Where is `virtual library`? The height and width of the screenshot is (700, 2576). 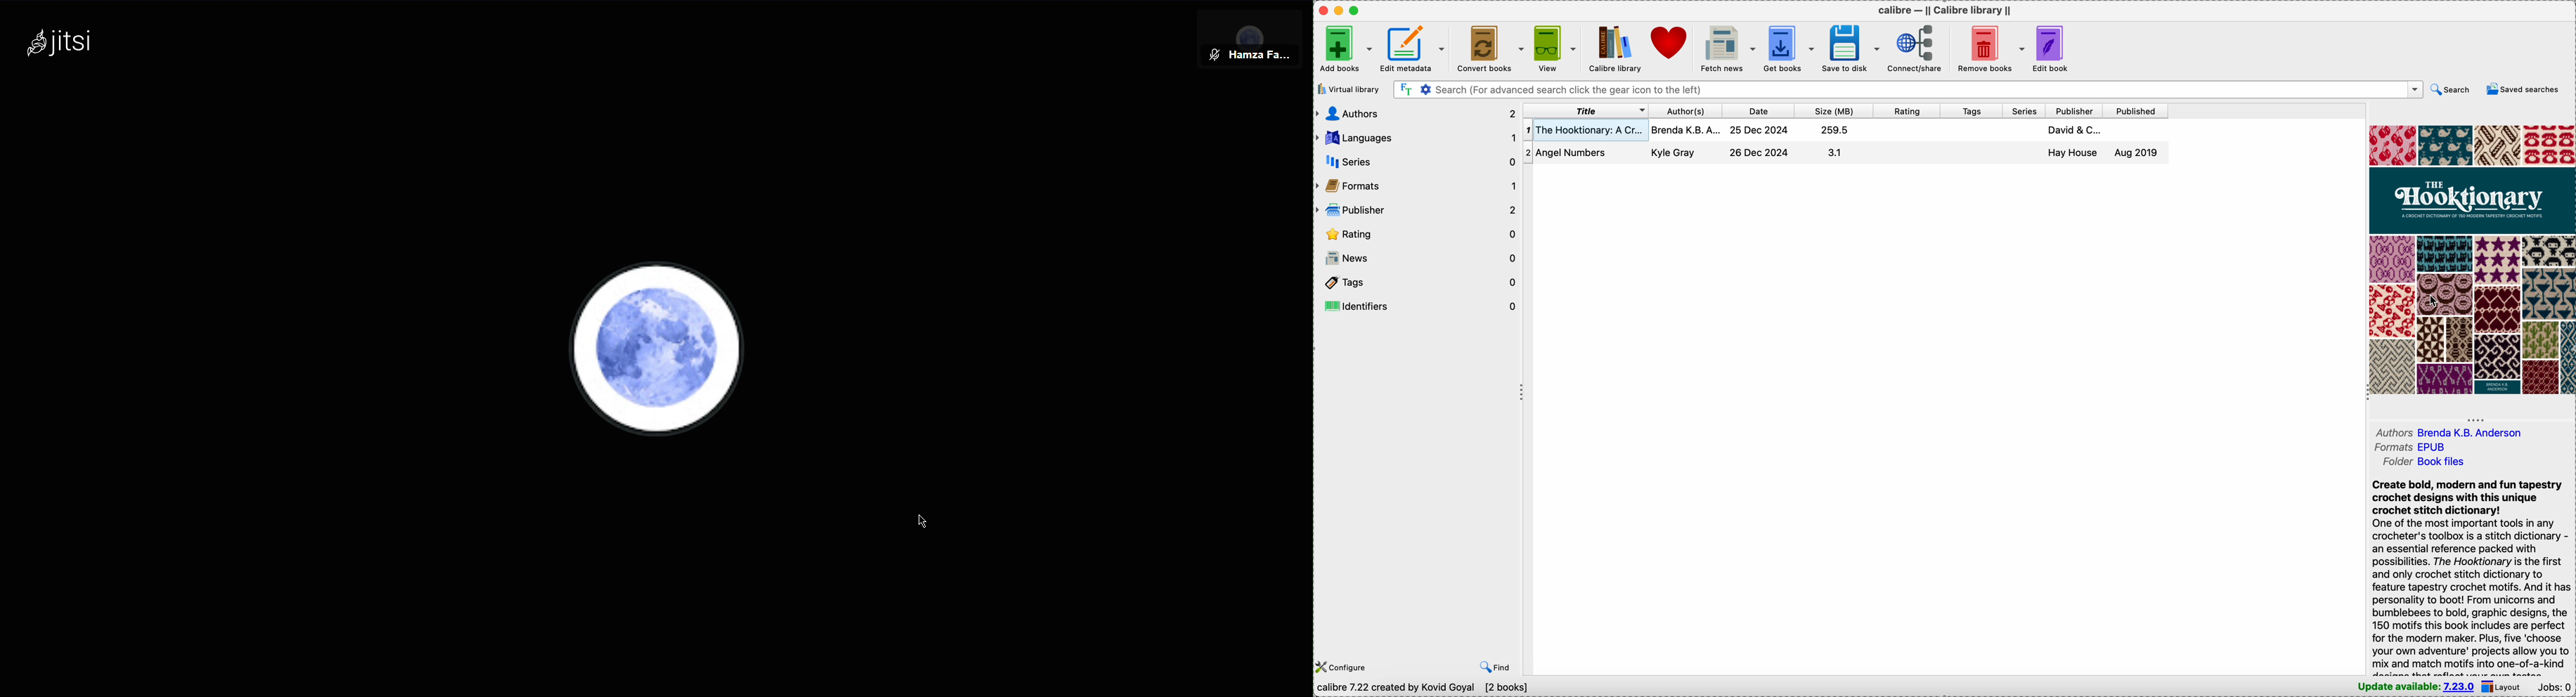
virtual library is located at coordinates (1348, 89).